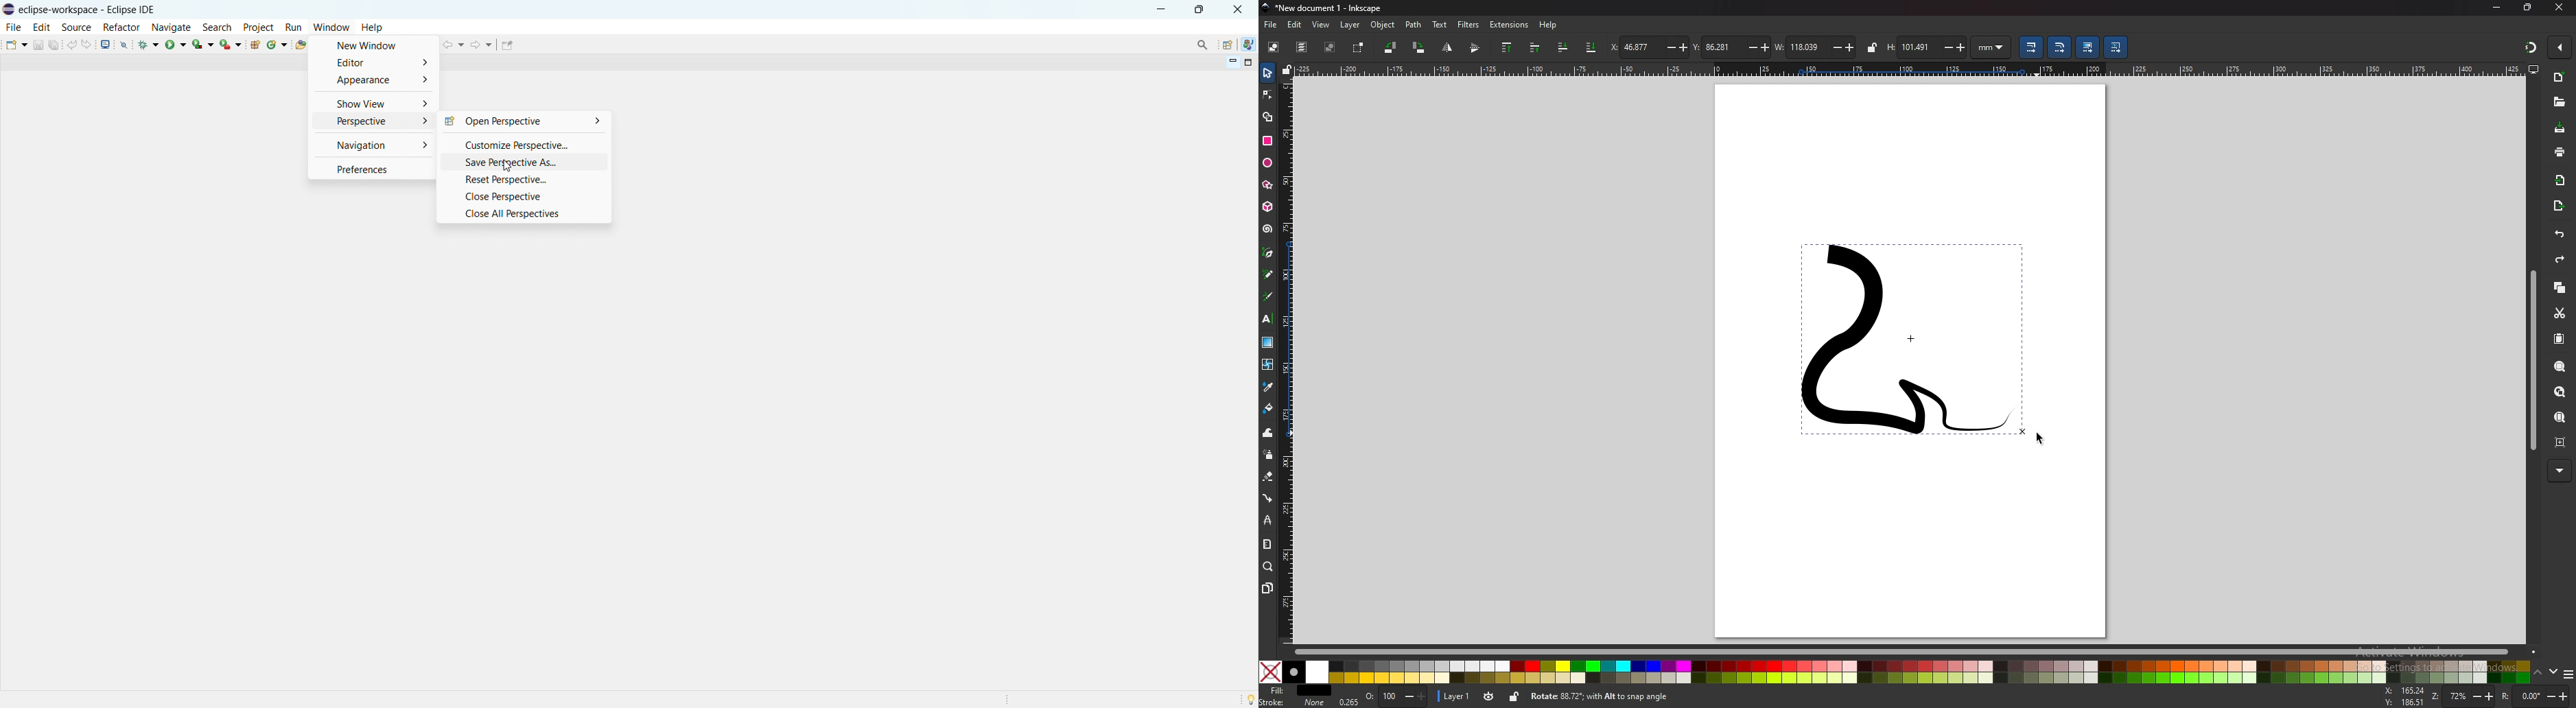 This screenshot has width=2576, height=728. Describe the element at coordinates (2560, 46) in the screenshot. I see `enable snapping` at that location.